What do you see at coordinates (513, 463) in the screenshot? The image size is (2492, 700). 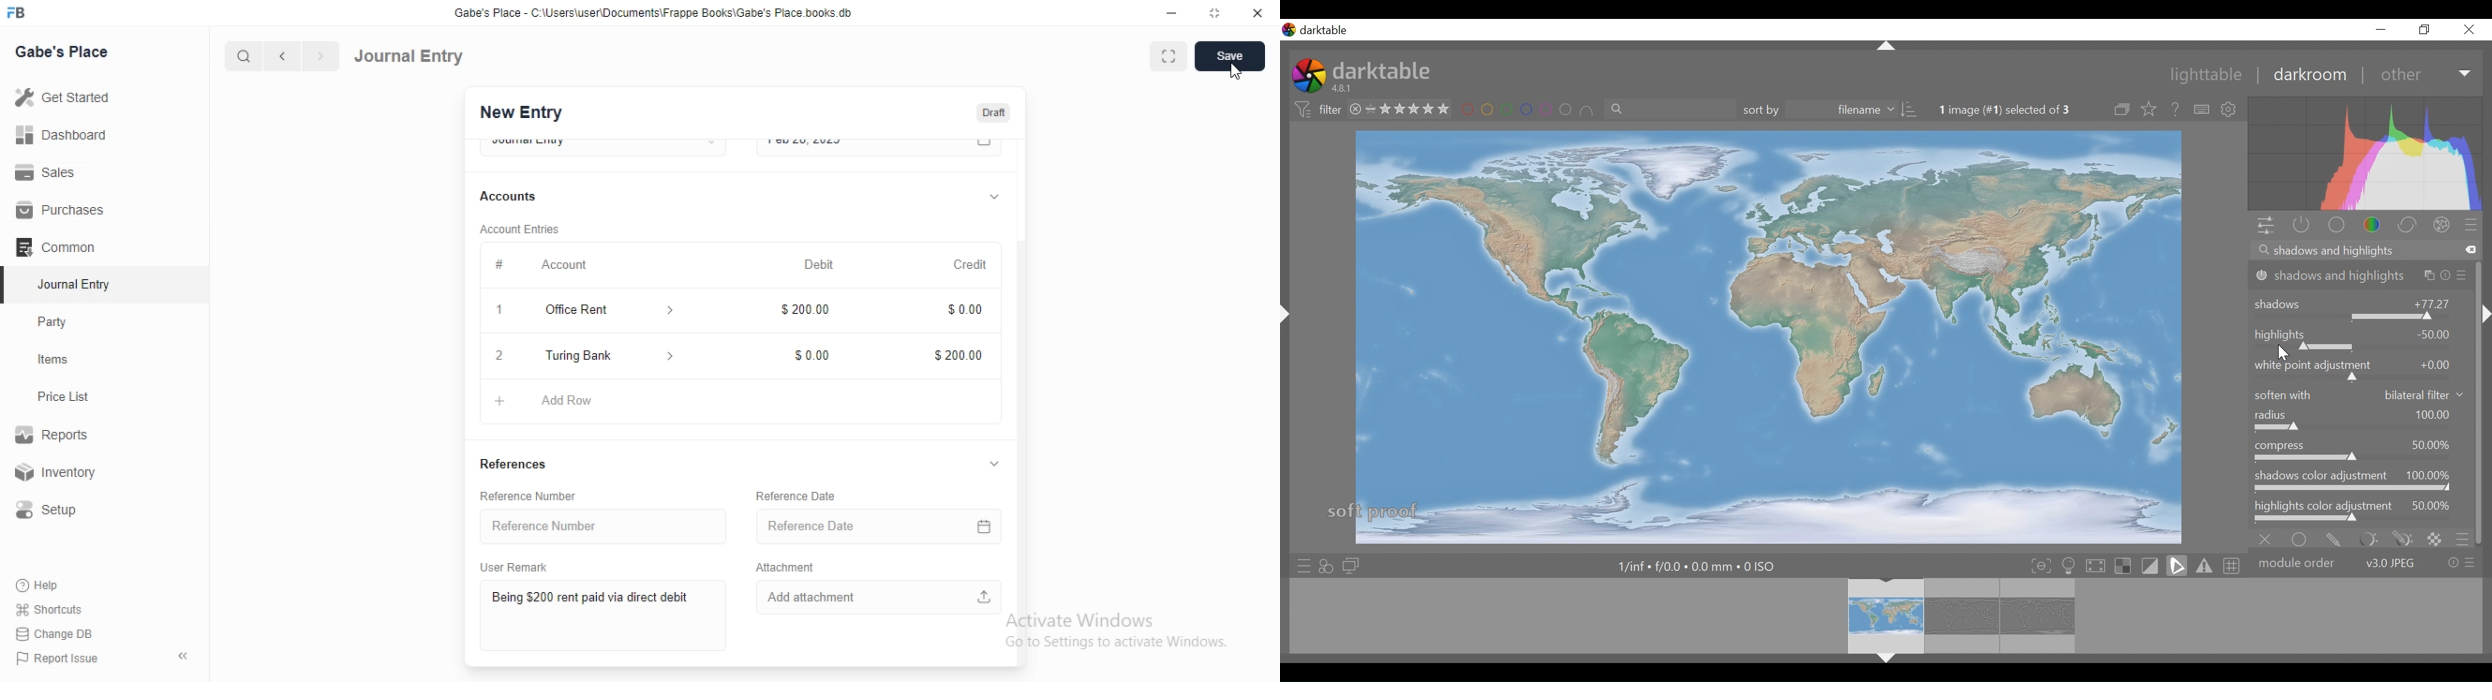 I see `References` at bounding box center [513, 463].